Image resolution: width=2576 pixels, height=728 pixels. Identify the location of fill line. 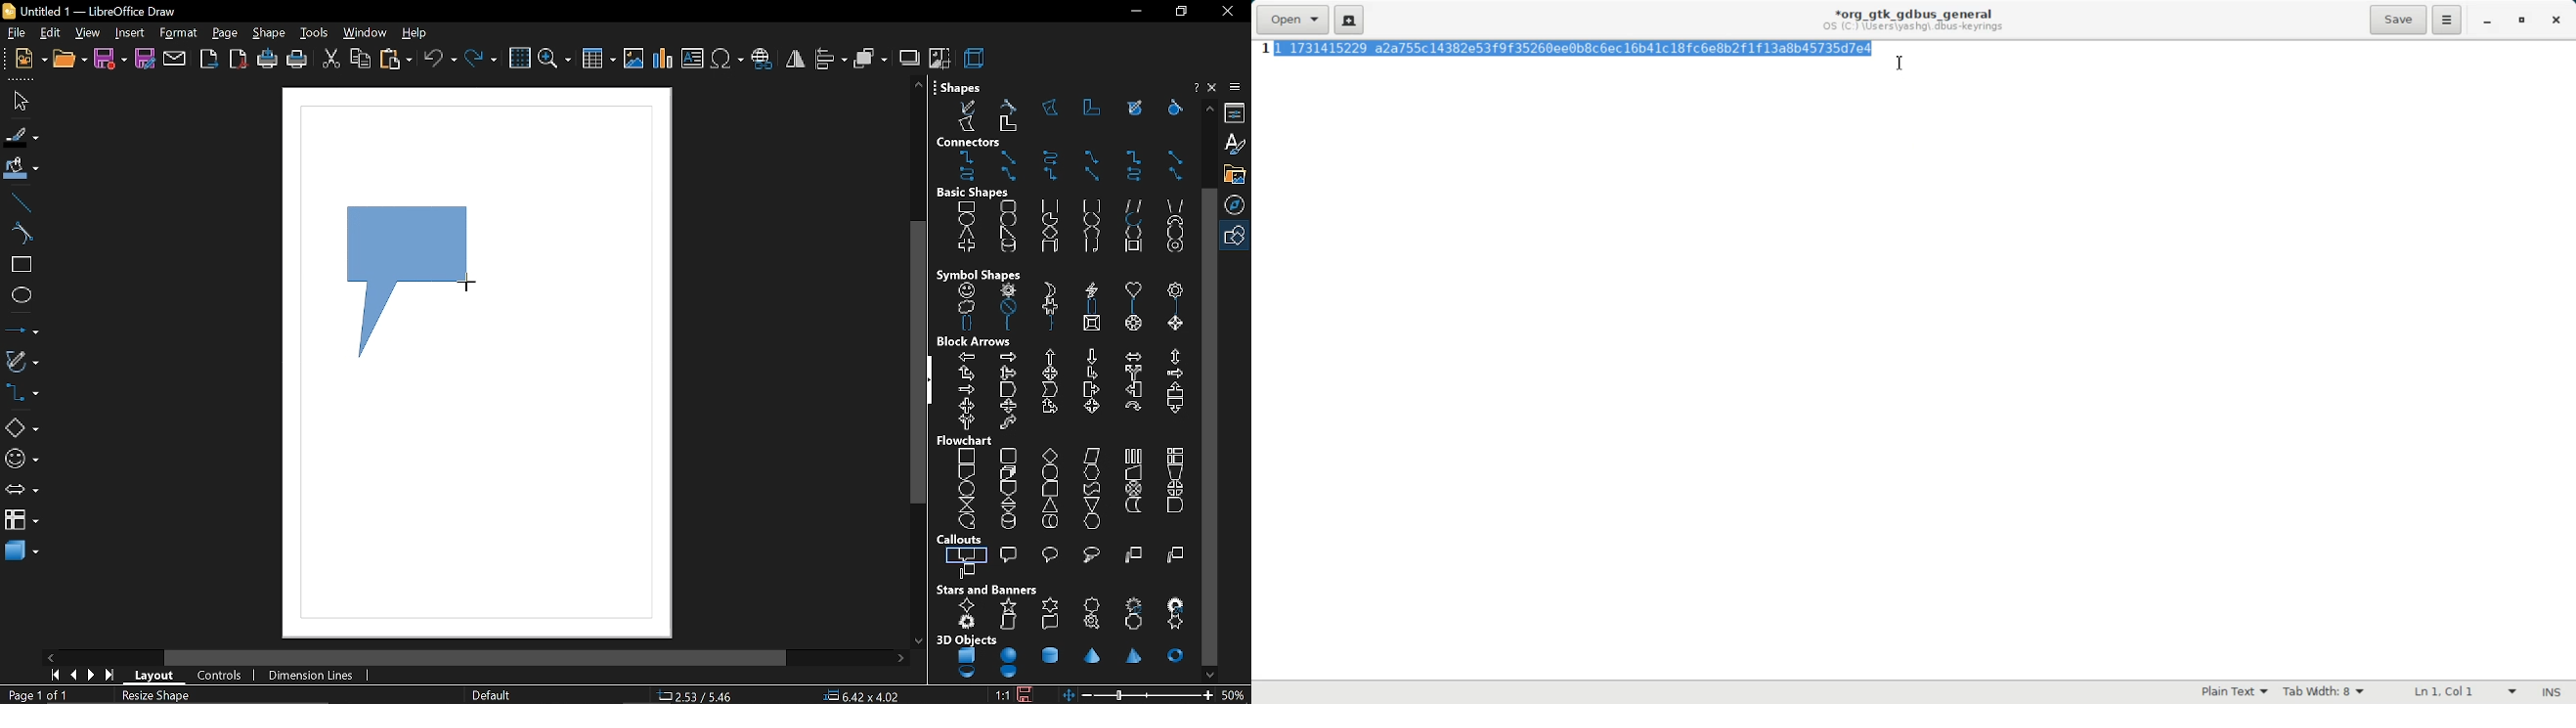
(21, 136).